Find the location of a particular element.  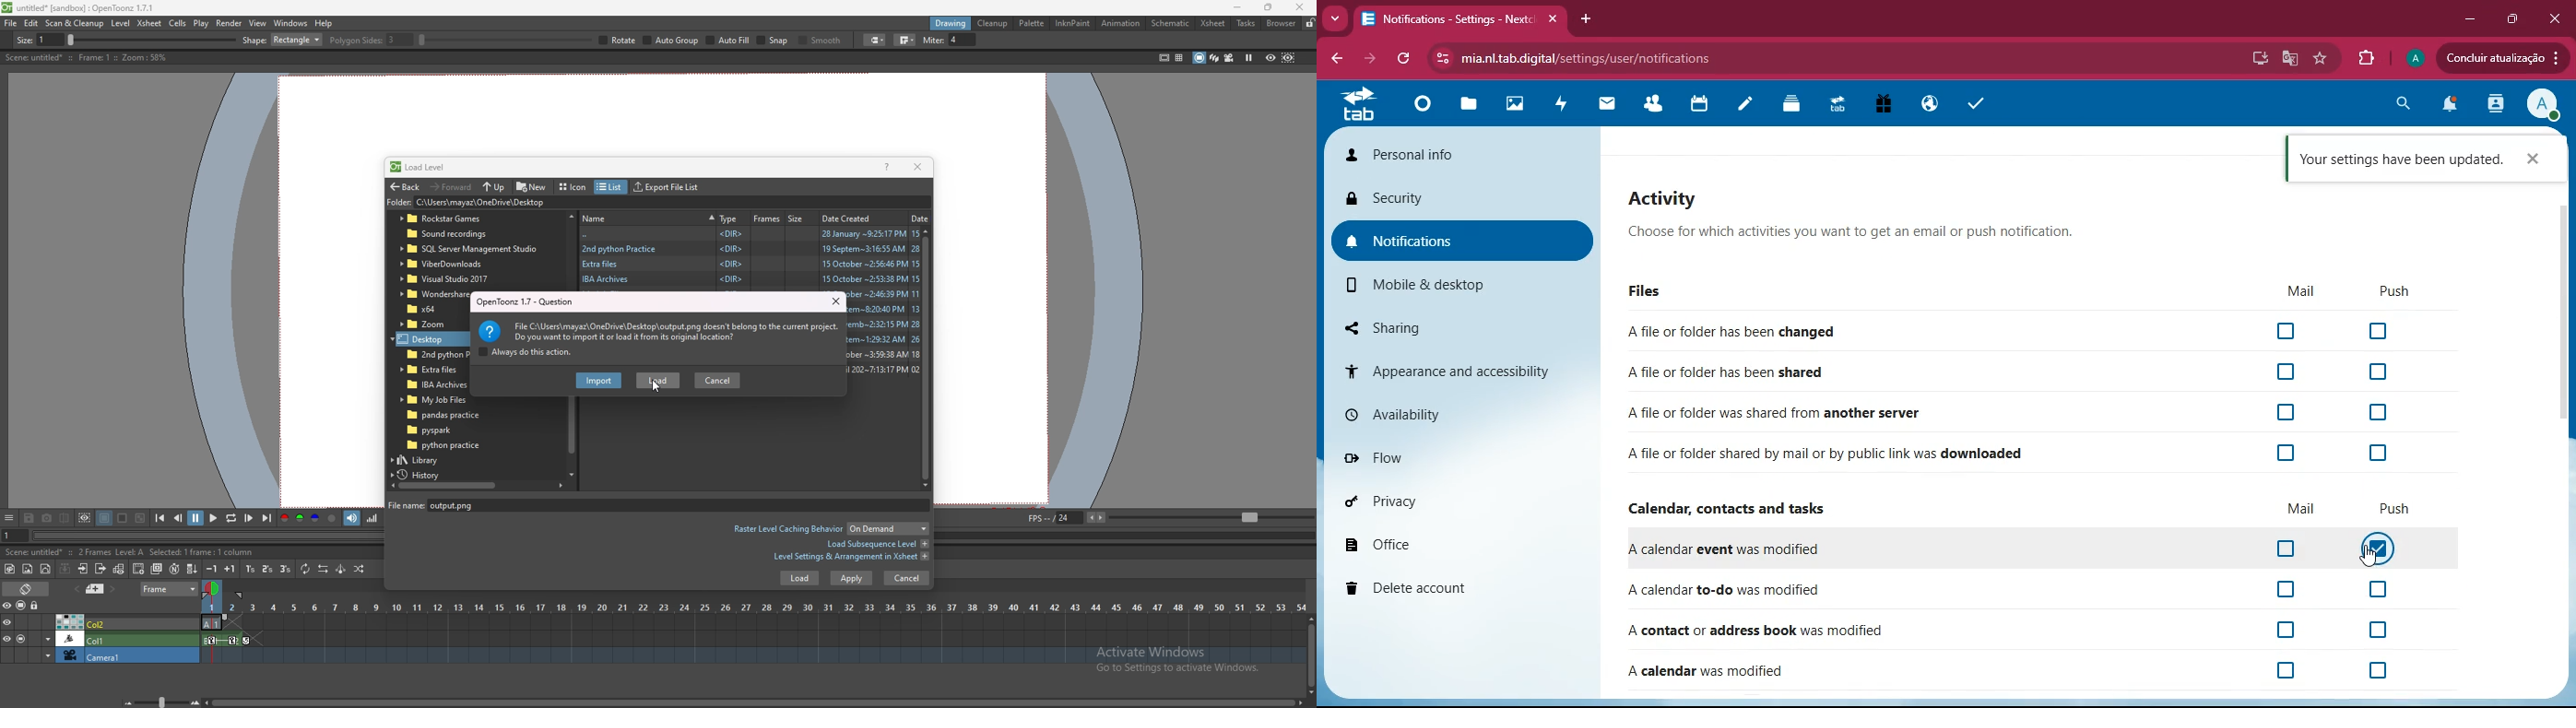

Calendar is located at coordinates (1702, 103).